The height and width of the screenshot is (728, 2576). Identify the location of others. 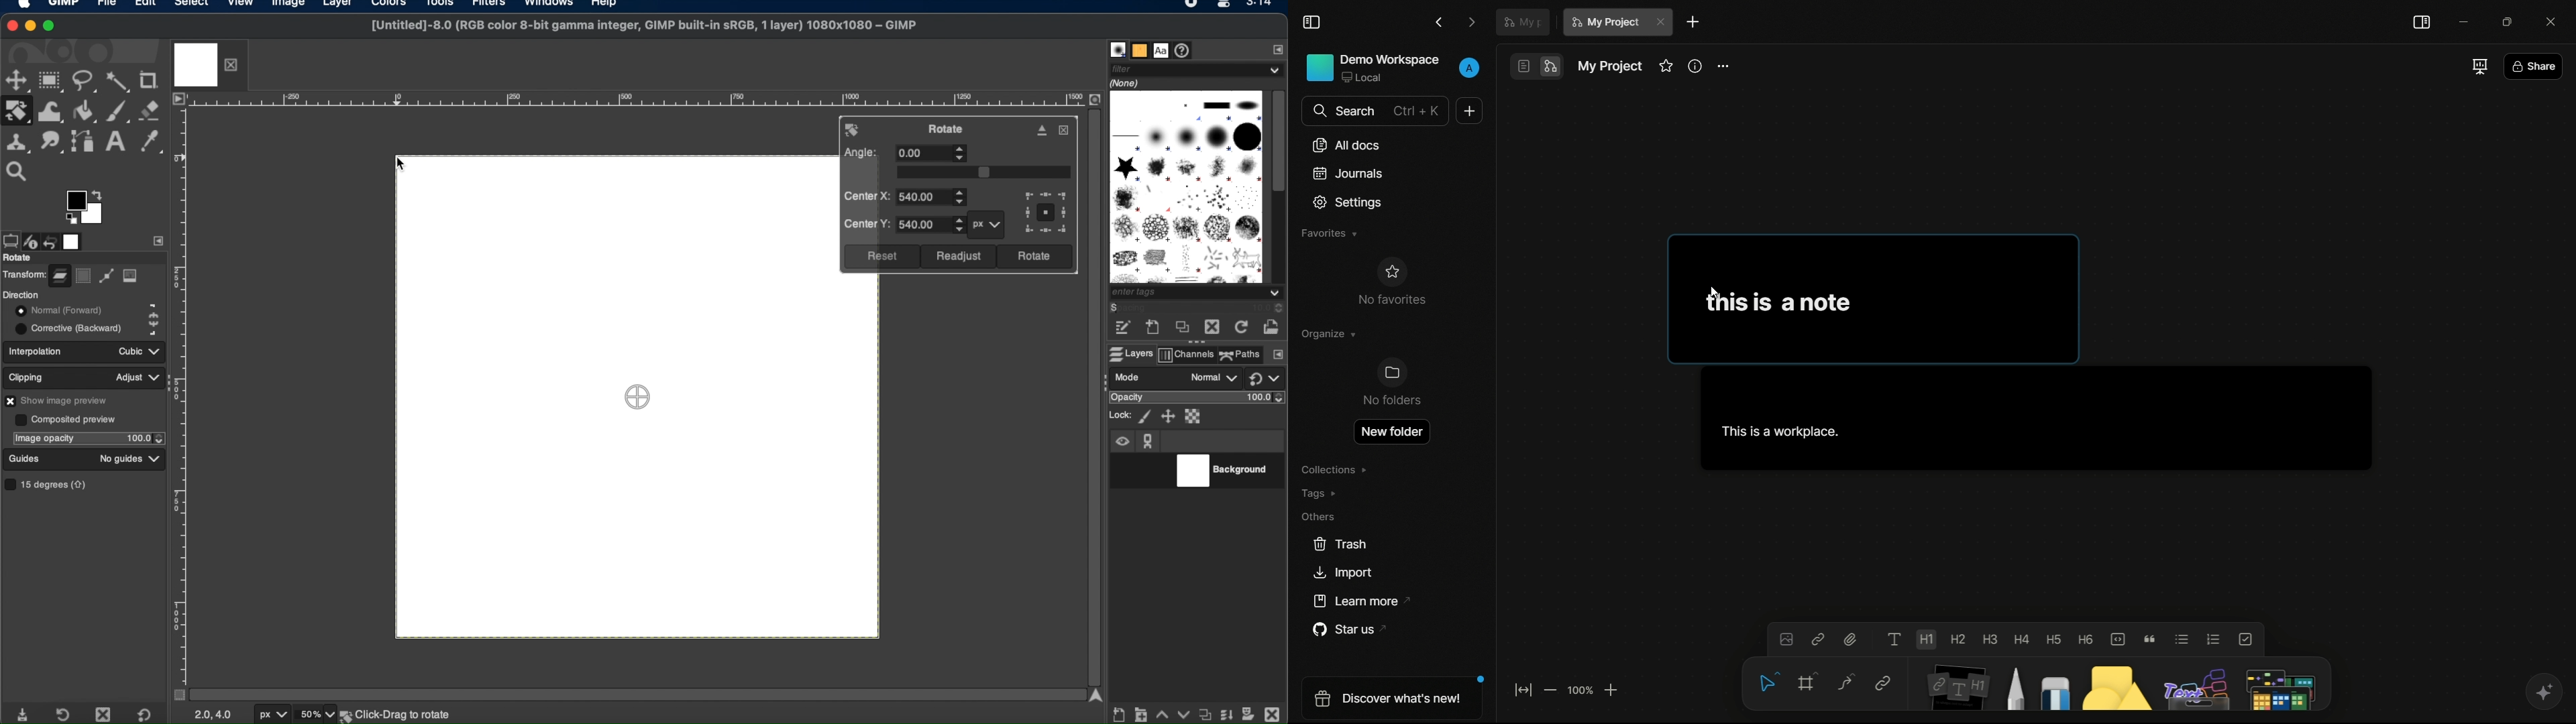
(1321, 516).